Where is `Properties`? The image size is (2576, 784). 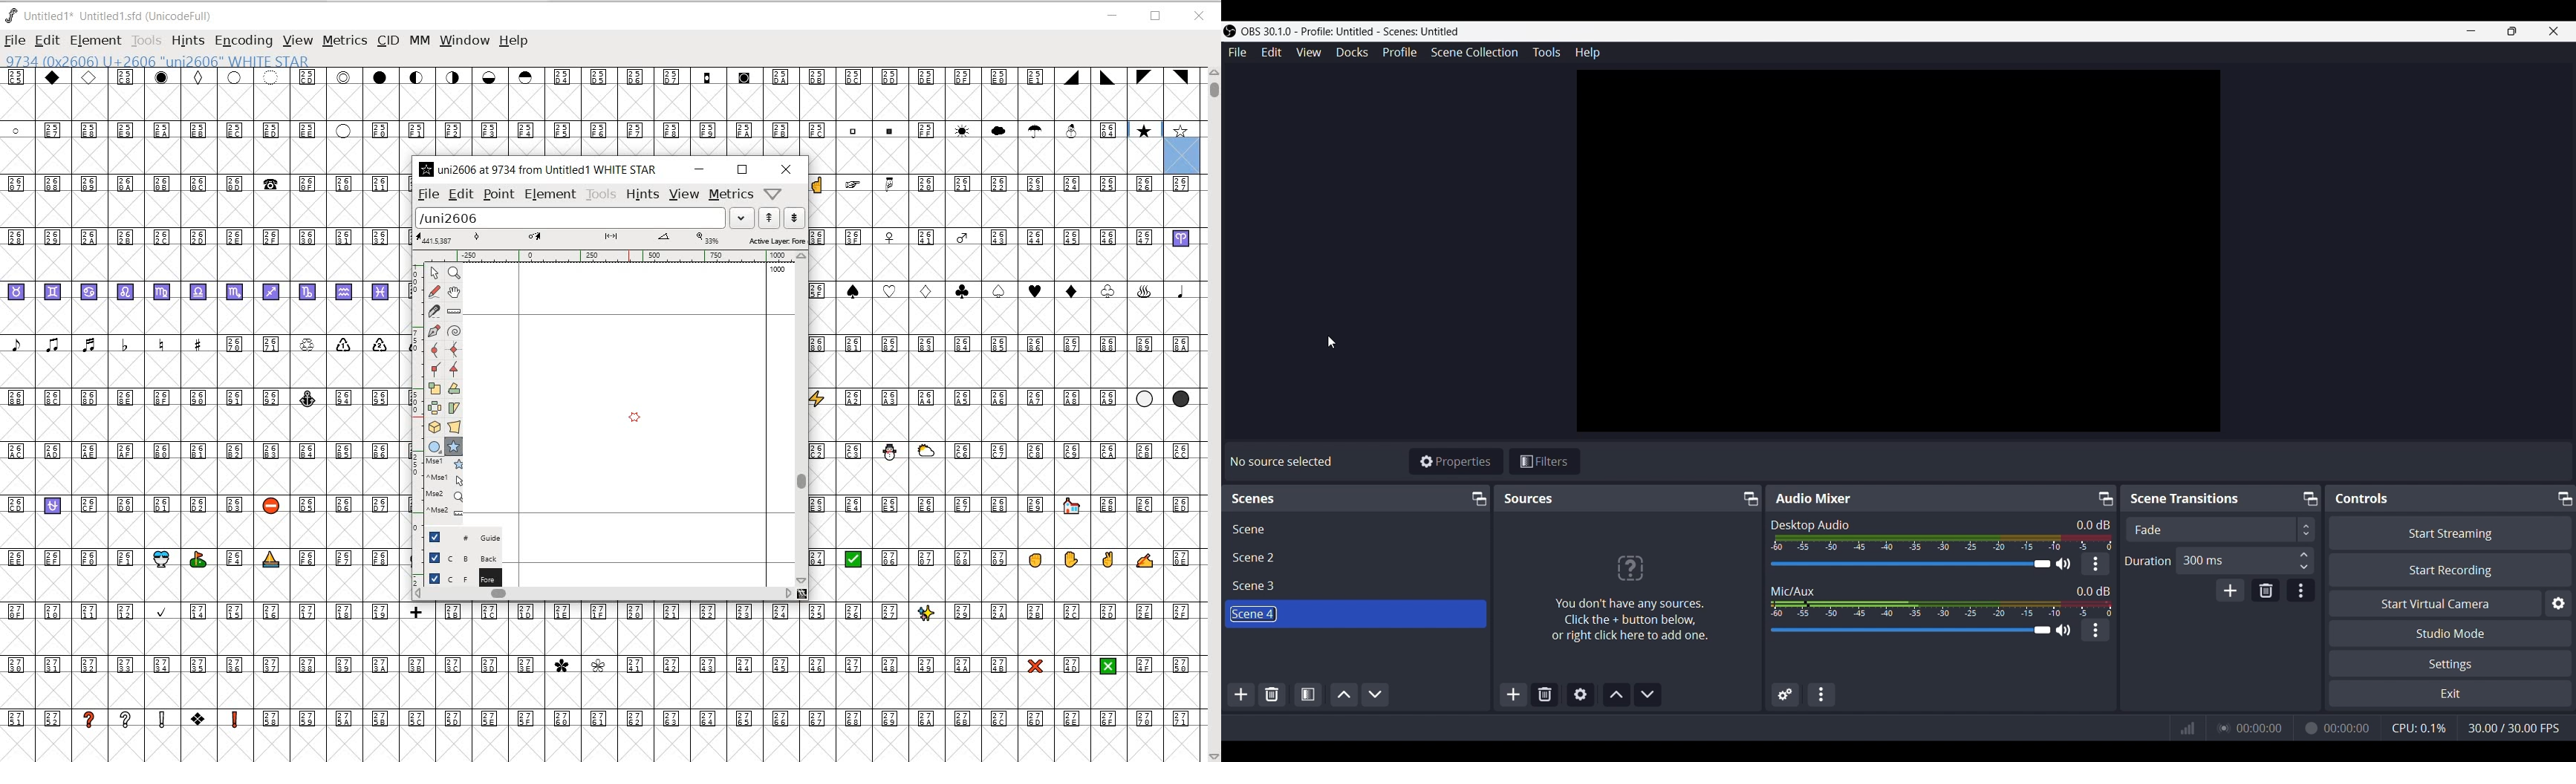 Properties is located at coordinates (1455, 461).